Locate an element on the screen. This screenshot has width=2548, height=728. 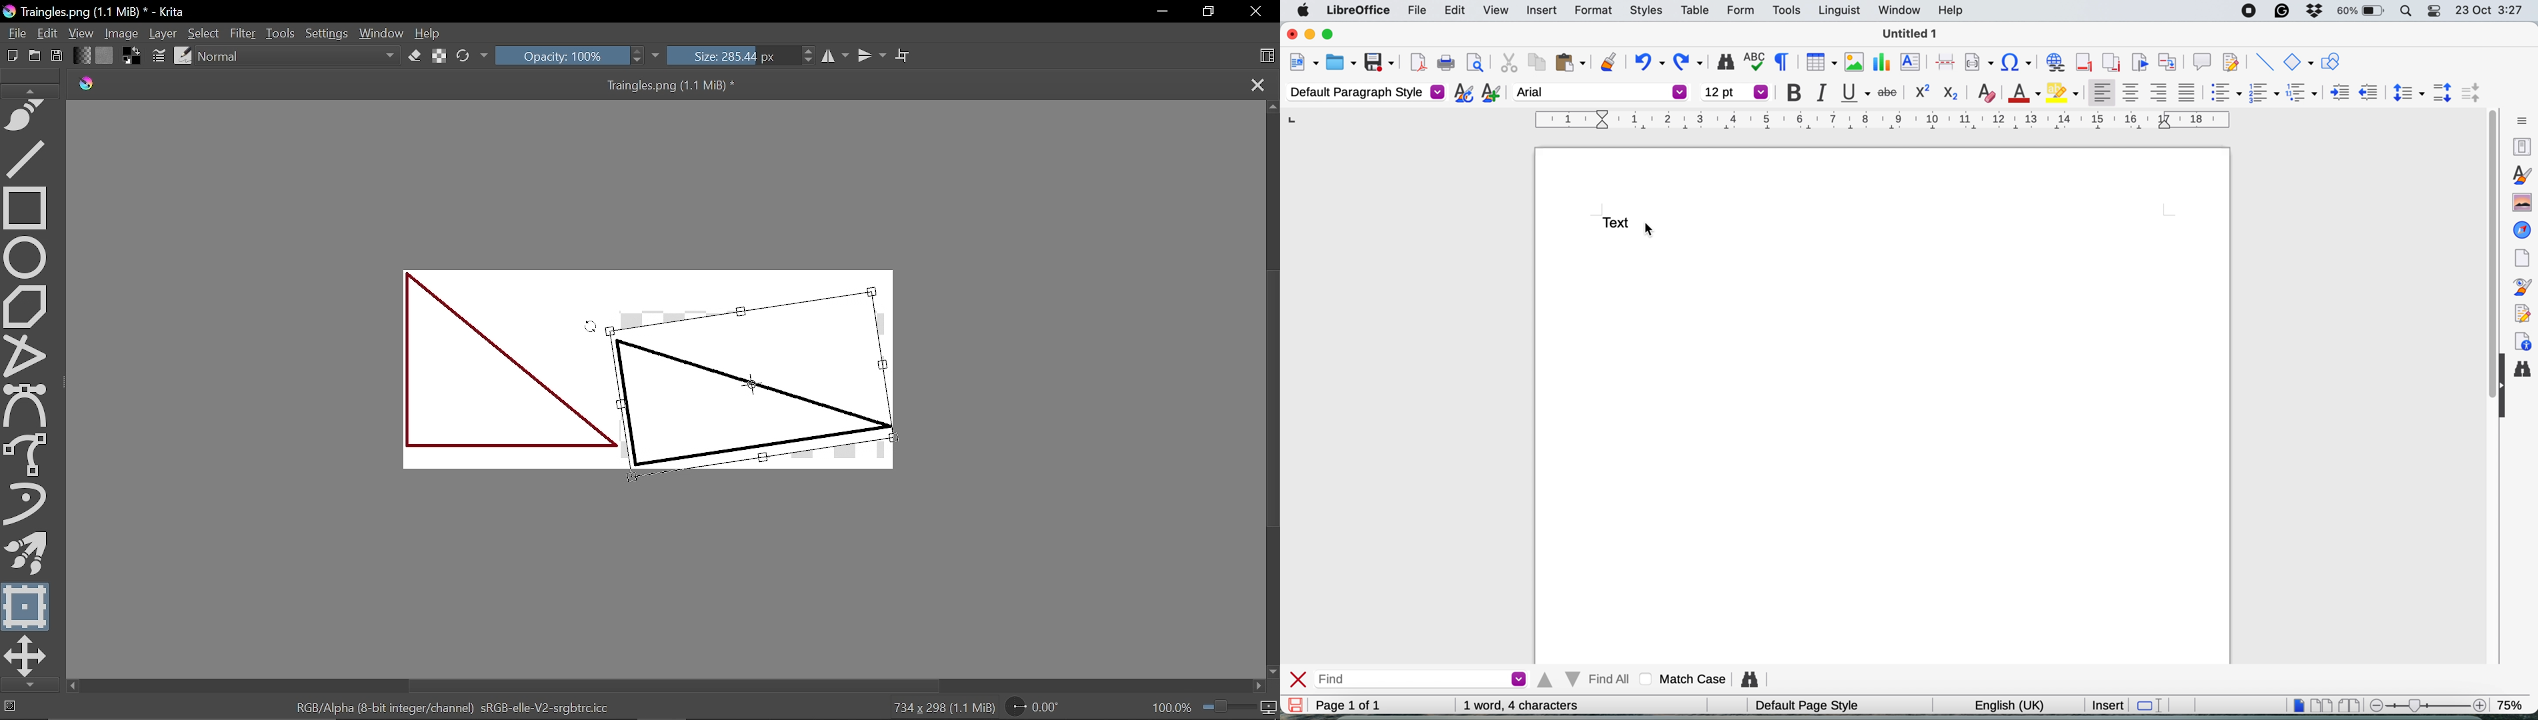
Foreground color is located at coordinates (134, 55).